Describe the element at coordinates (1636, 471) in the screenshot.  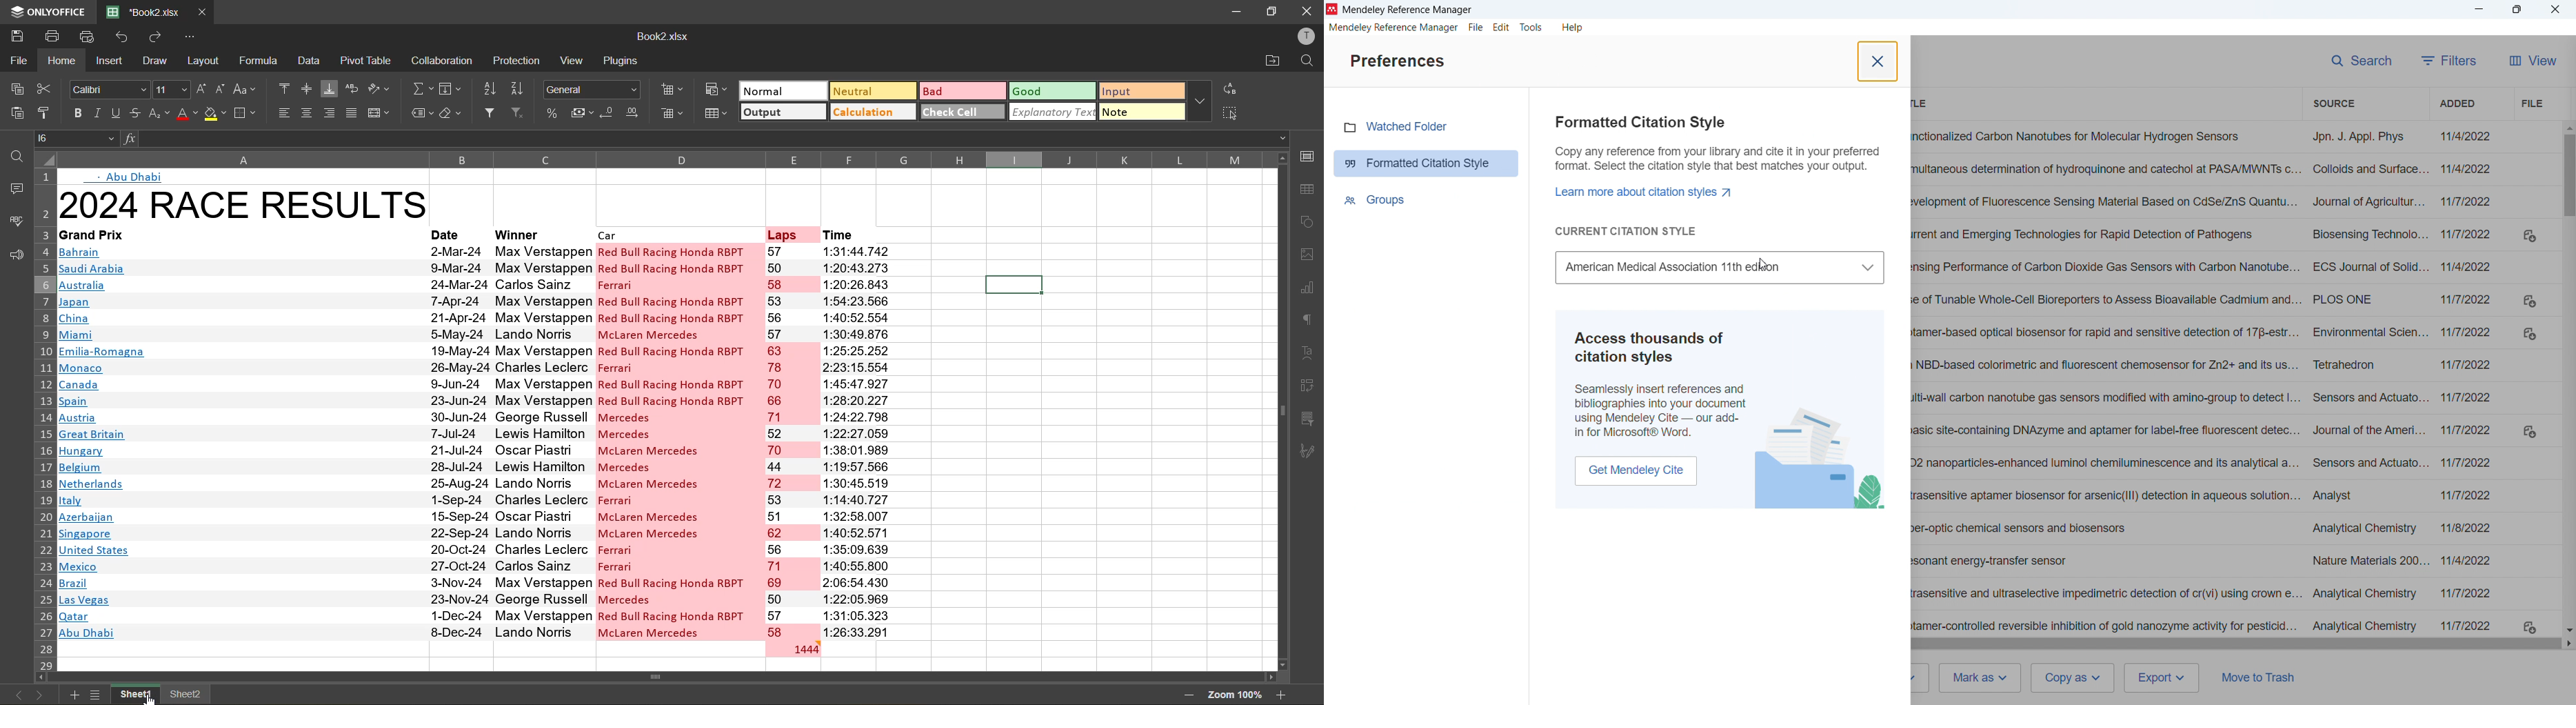
I see `get microsoft Word add on` at that location.